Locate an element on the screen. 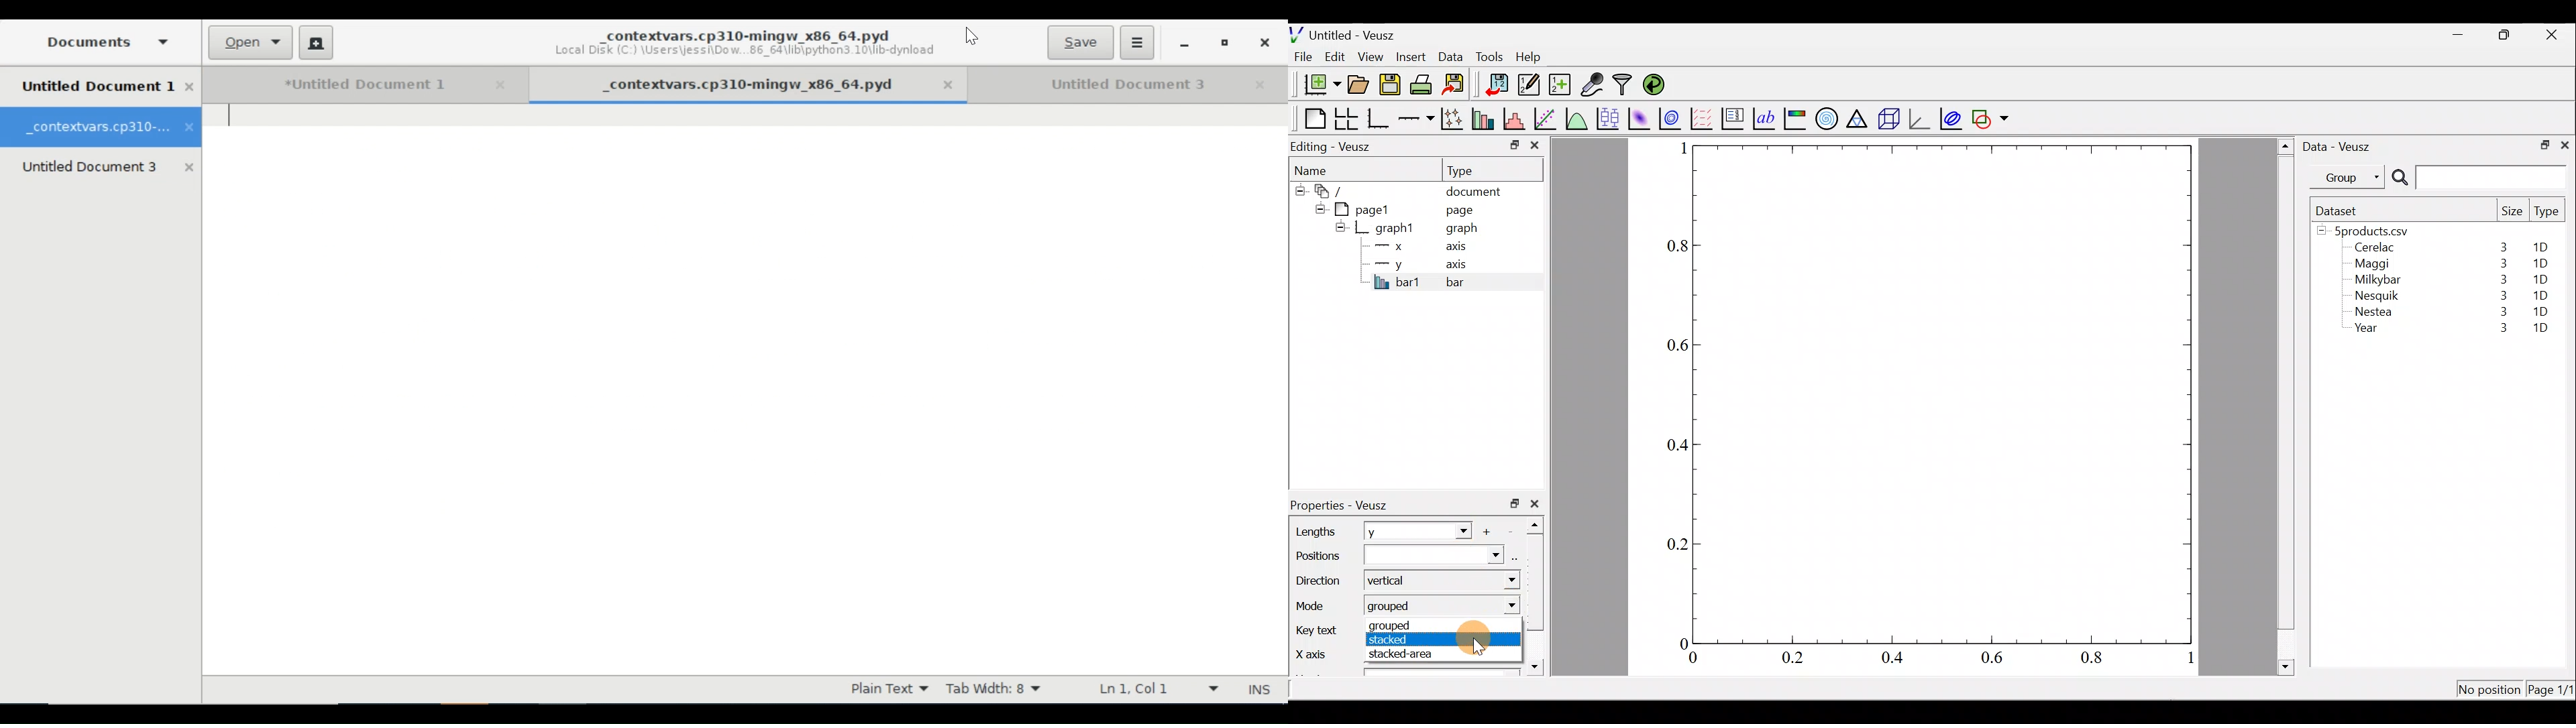 This screenshot has width=2576, height=728. Positions is located at coordinates (1397, 558).